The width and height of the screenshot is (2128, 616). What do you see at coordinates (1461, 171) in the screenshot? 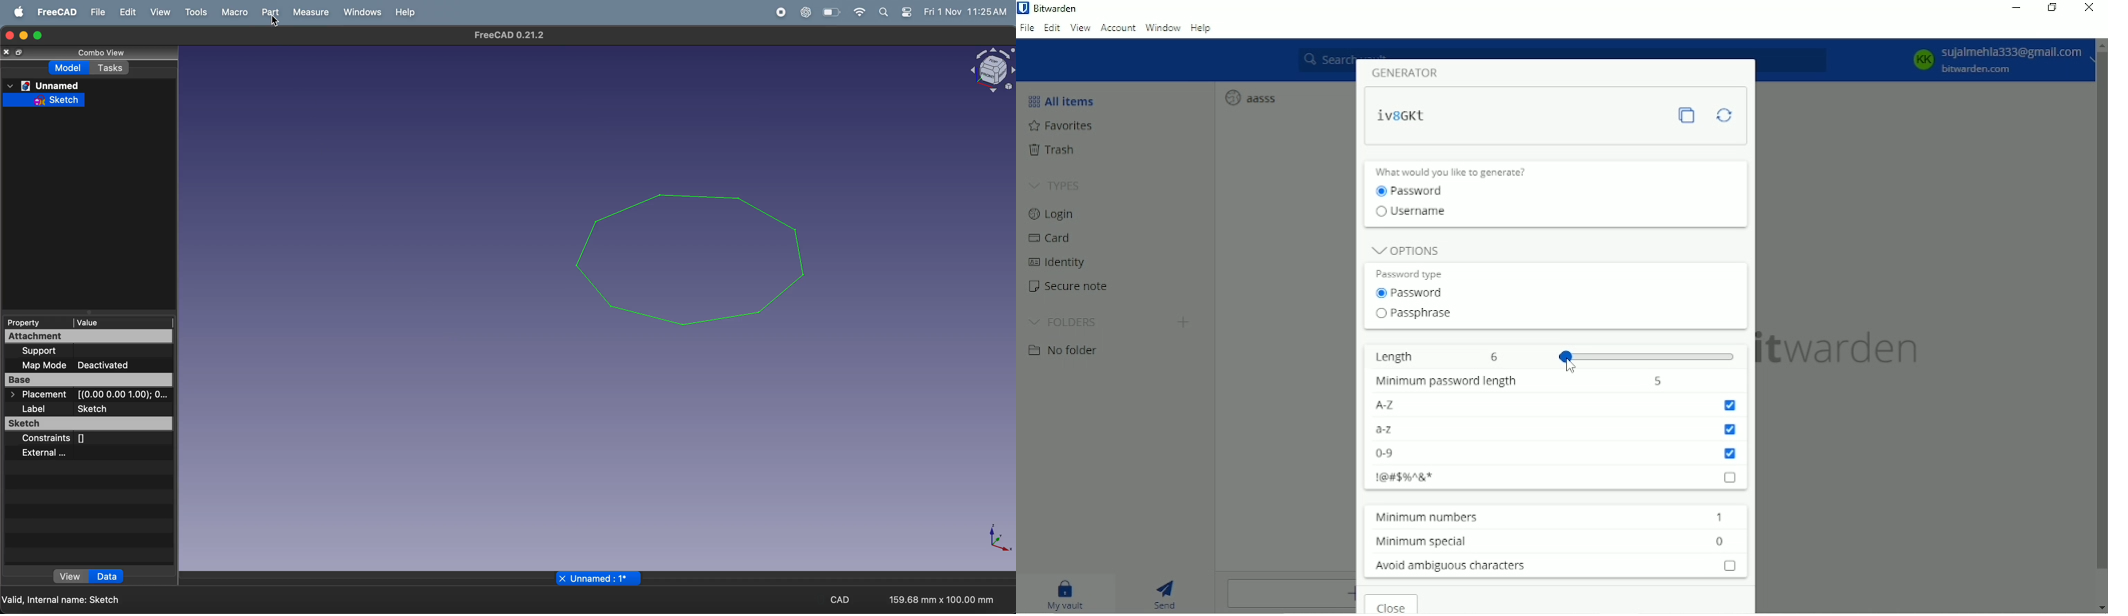
I see `What would you like to generate?` at bounding box center [1461, 171].